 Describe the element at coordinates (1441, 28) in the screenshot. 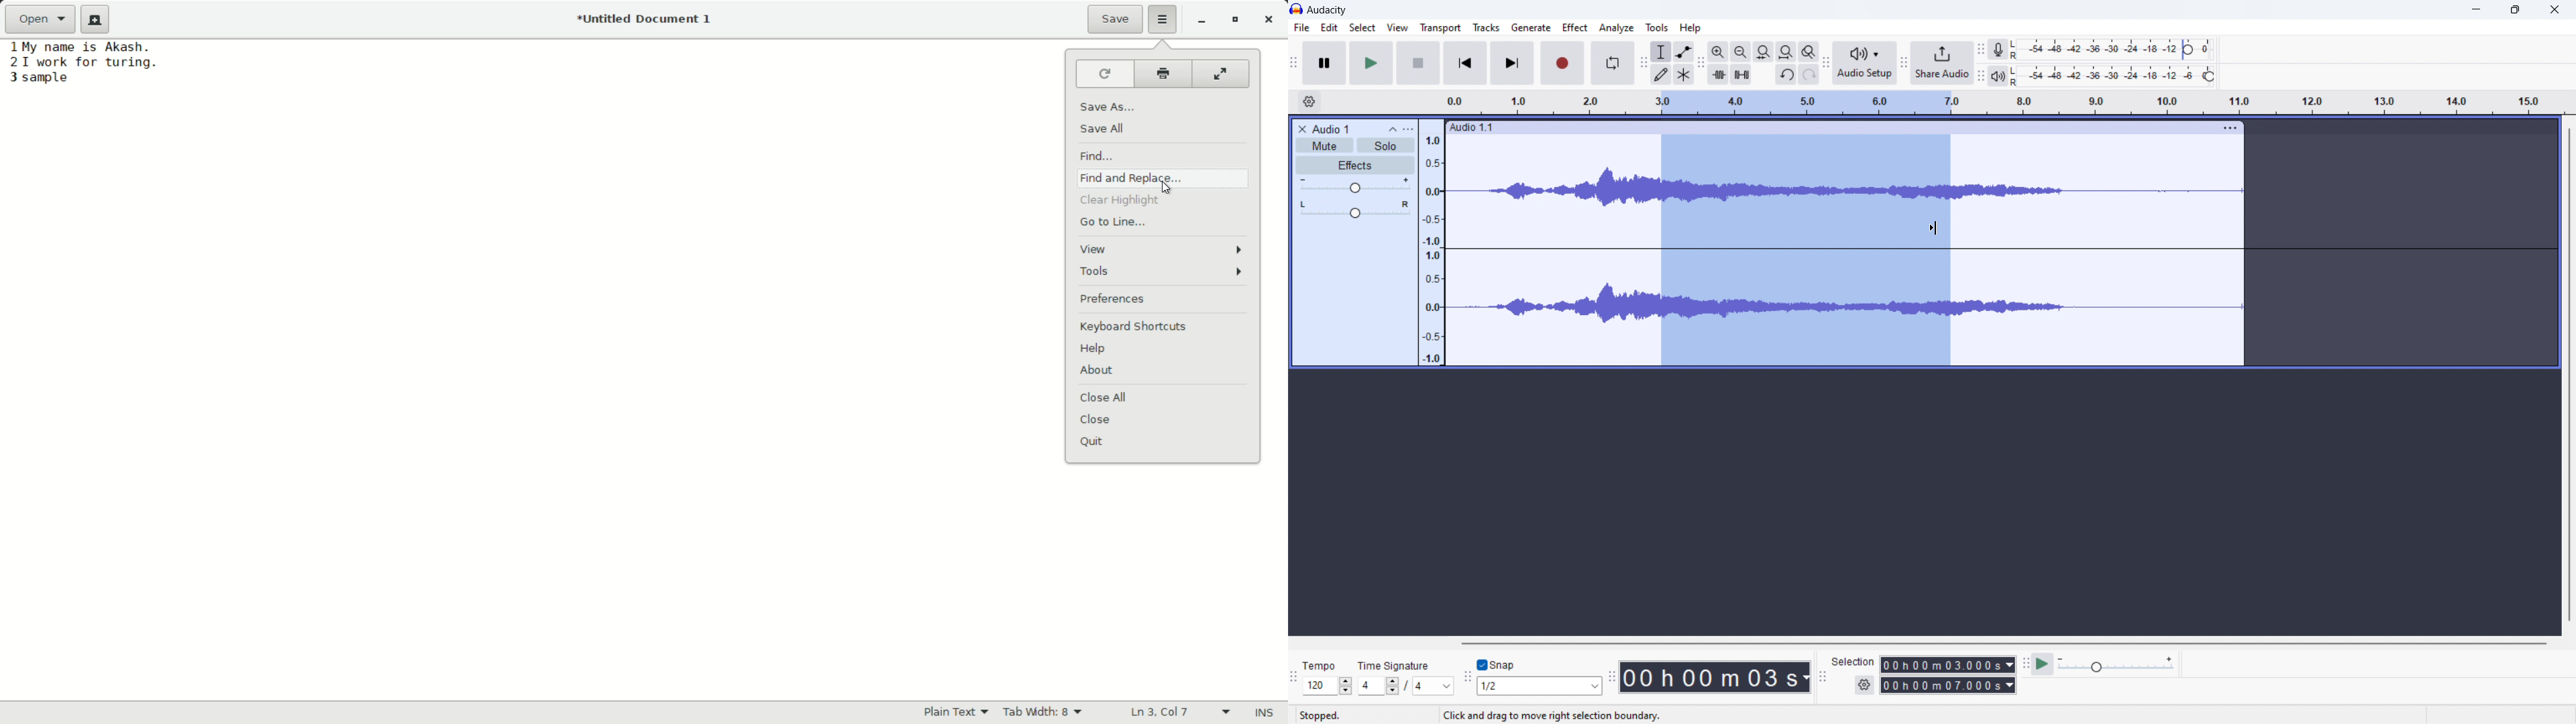

I see `transport` at that location.